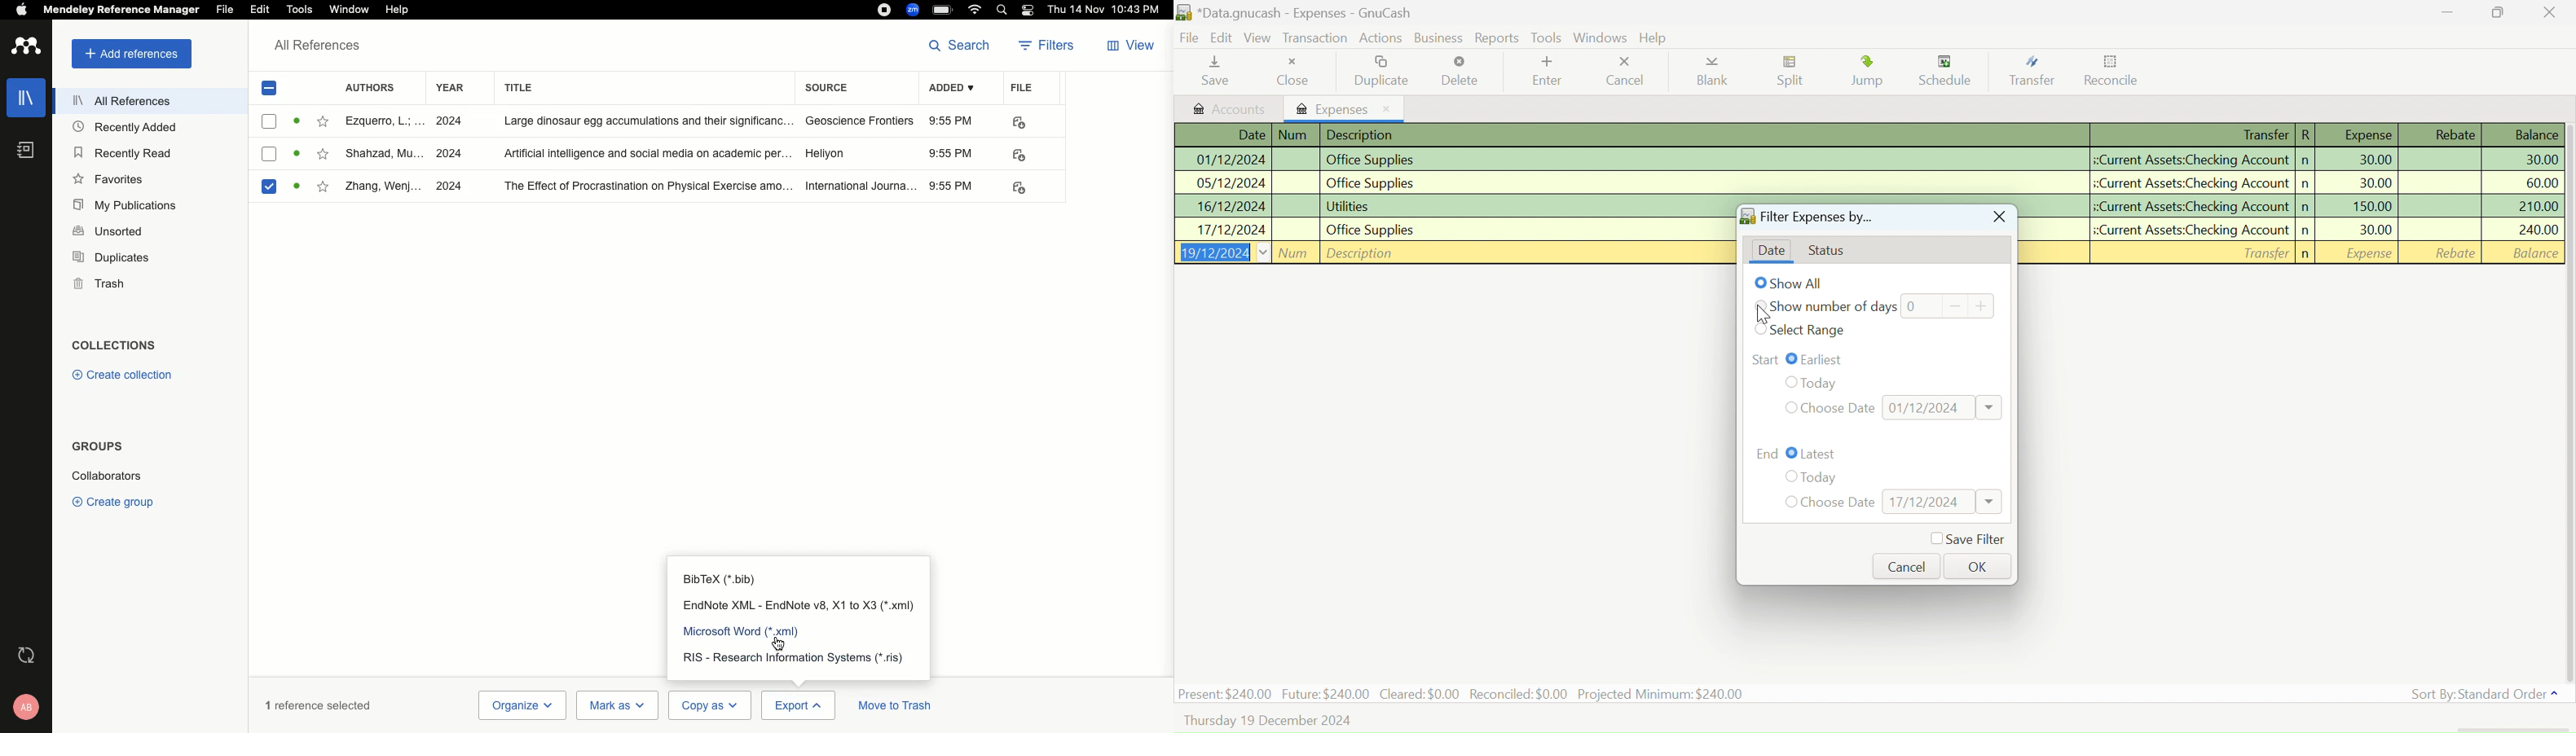 The height and width of the screenshot is (756, 2576). What do you see at coordinates (349, 10) in the screenshot?
I see `Window` at bounding box center [349, 10].